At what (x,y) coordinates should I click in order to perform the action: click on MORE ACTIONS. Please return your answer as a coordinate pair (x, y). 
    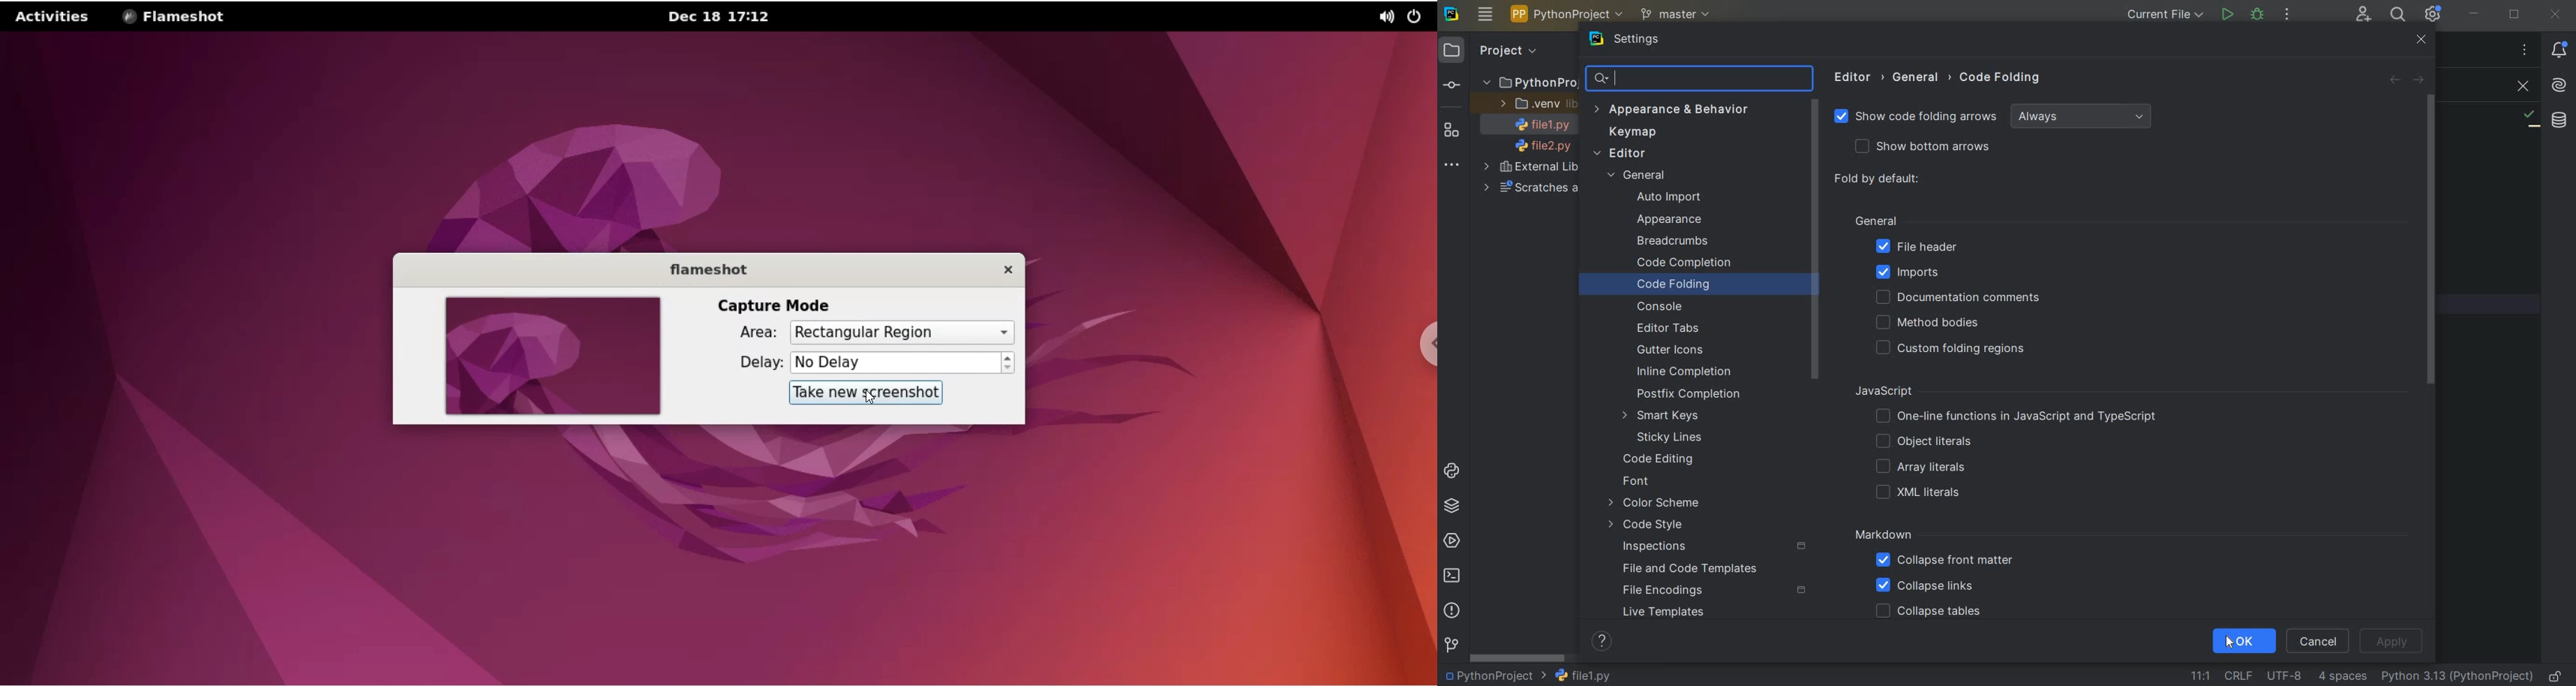
    Looking at the image, I should click on (2288, 14).